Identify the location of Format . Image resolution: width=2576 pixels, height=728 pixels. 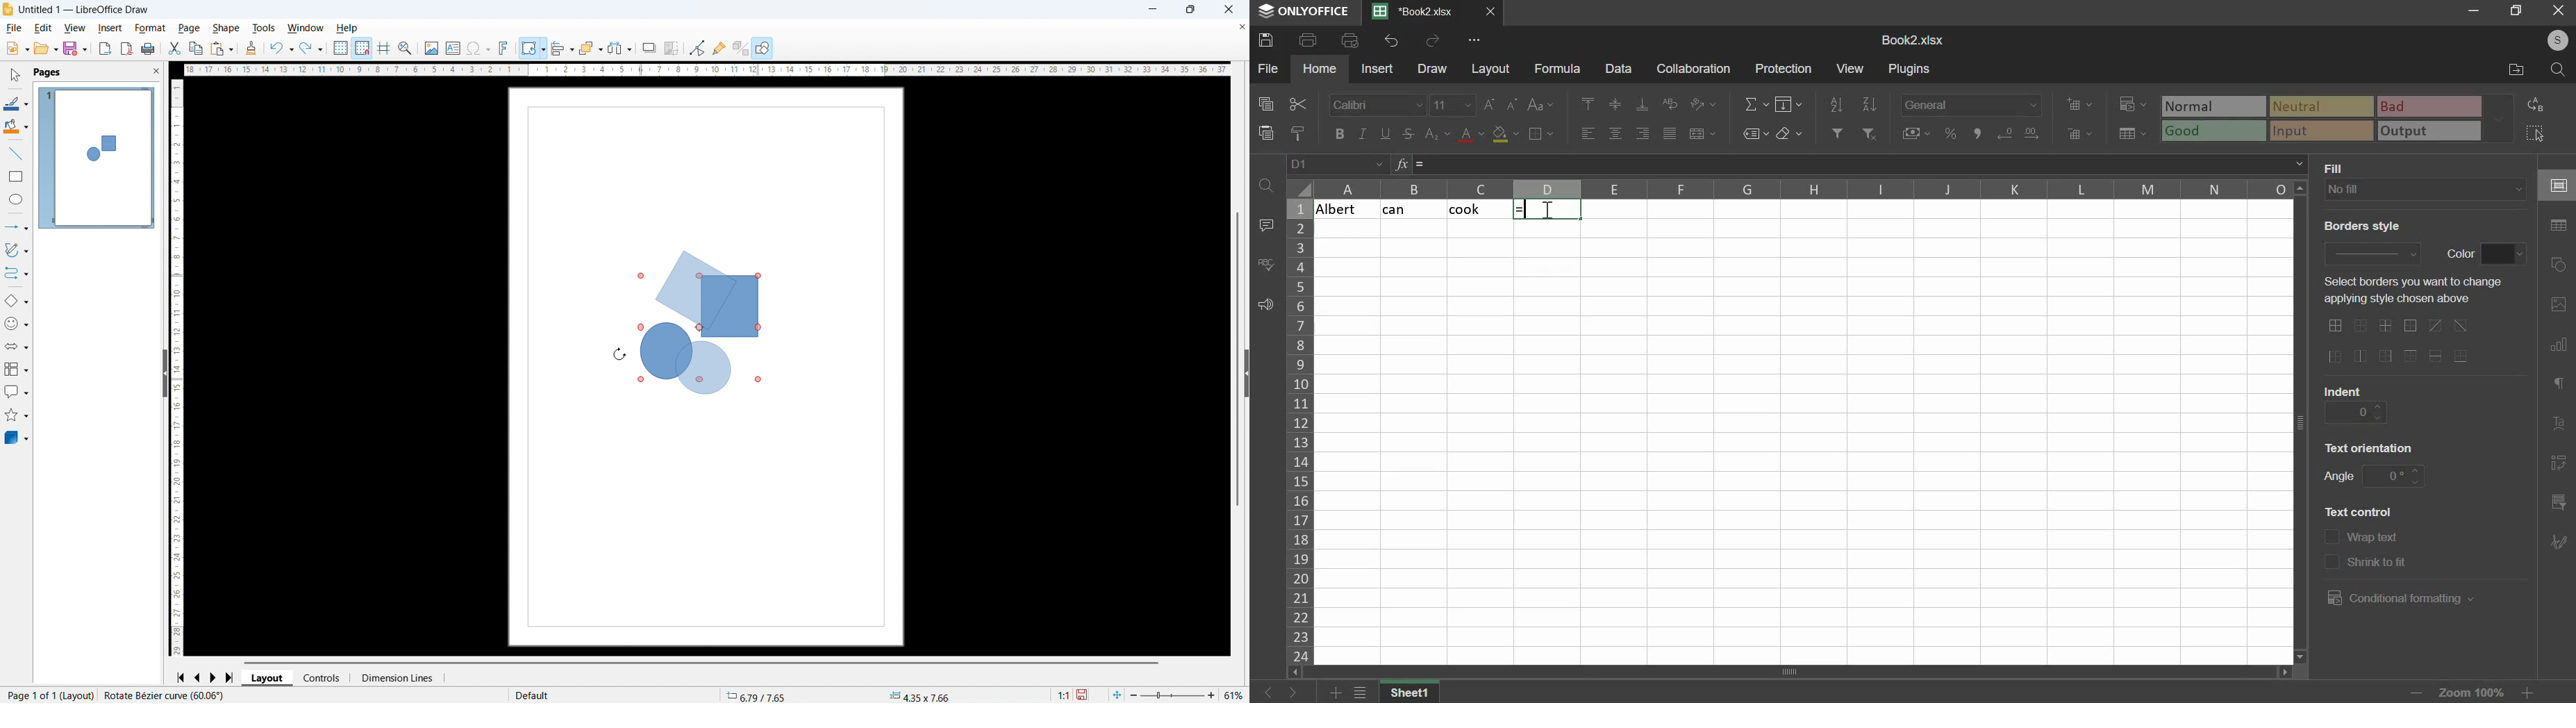
(151, 28).